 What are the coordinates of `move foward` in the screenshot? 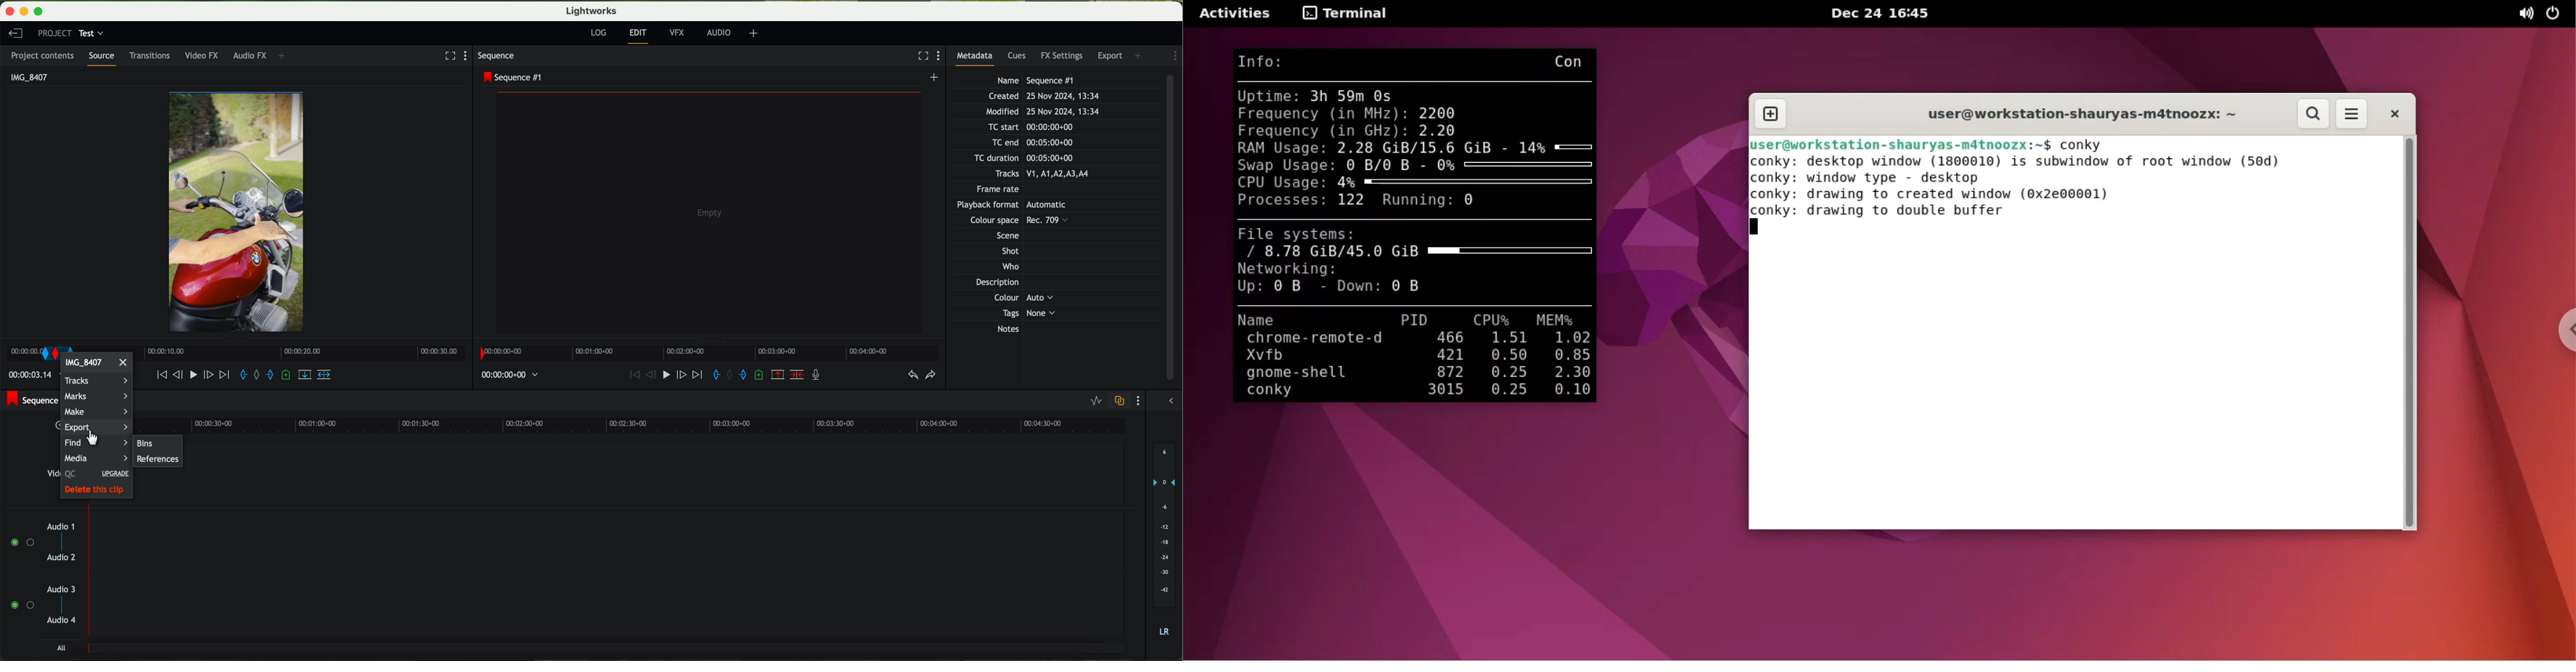 It's located at (695, 376).